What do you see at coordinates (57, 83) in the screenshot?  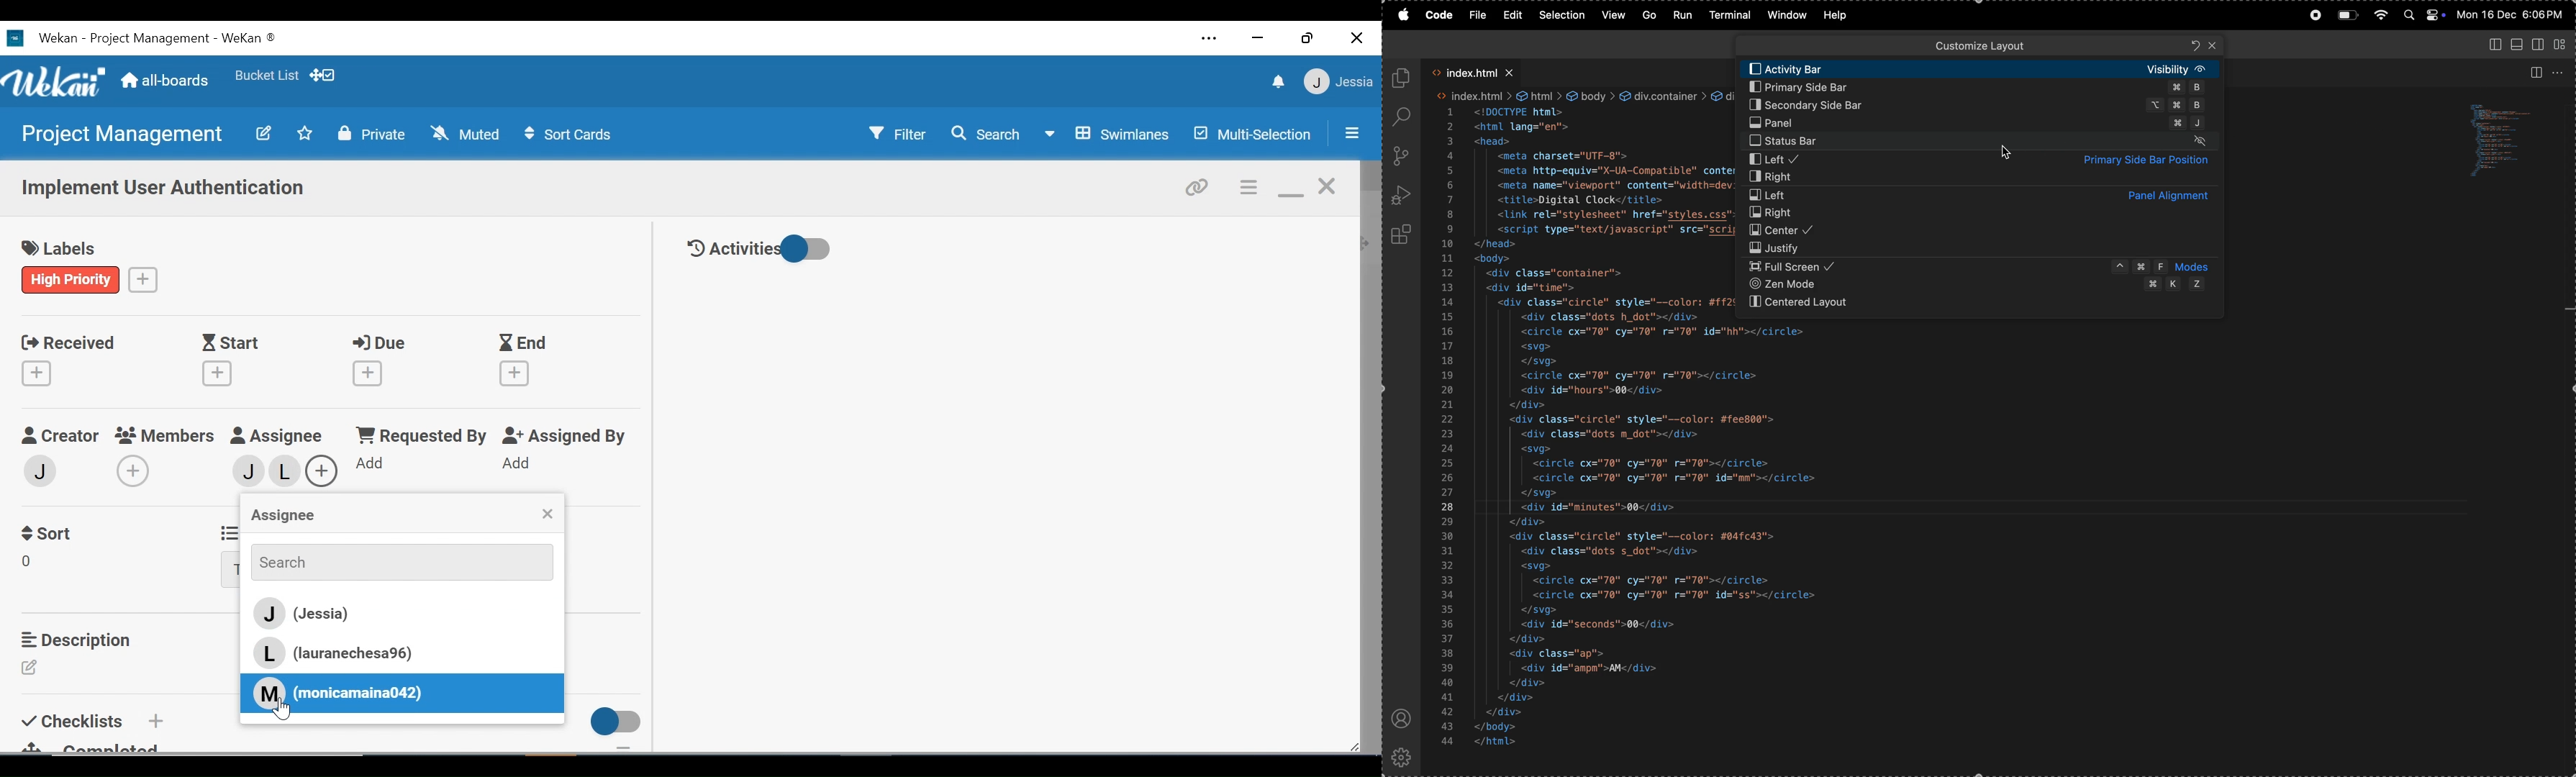 I see `Wekan logo` at bounding box center [57, 83].